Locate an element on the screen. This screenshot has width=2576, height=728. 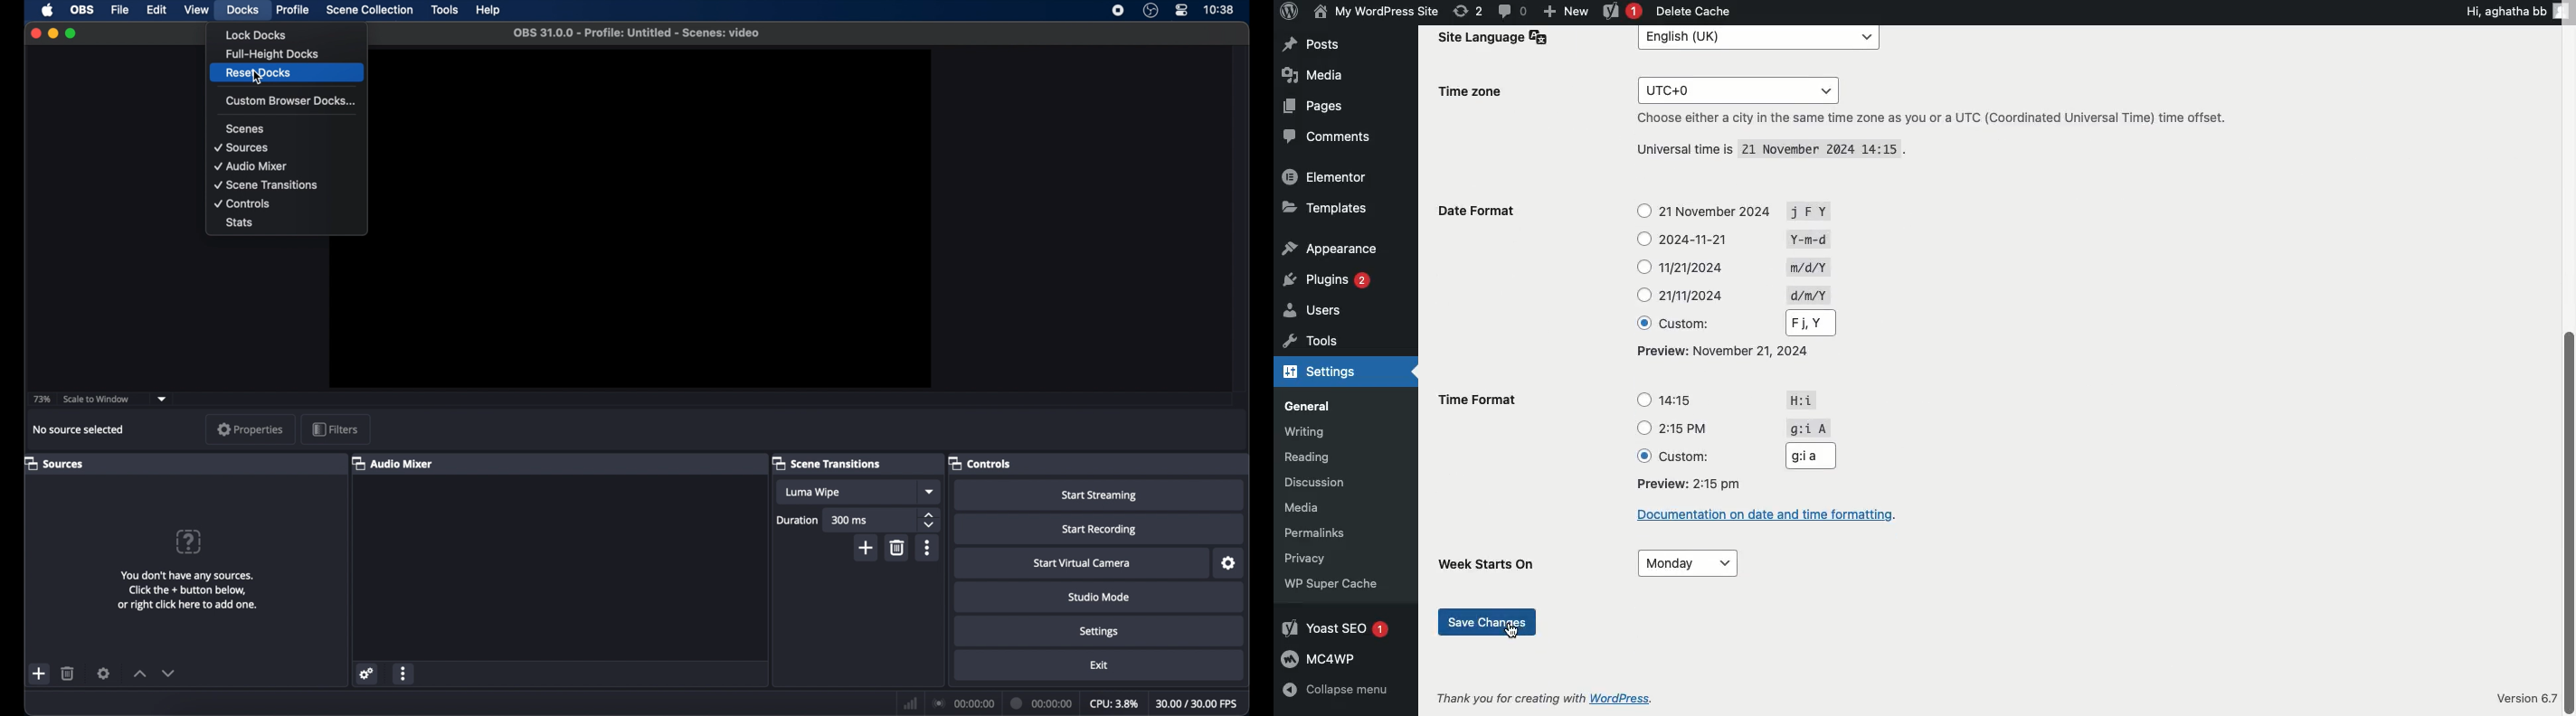
Privacy is located at coordinates (1310, 557).